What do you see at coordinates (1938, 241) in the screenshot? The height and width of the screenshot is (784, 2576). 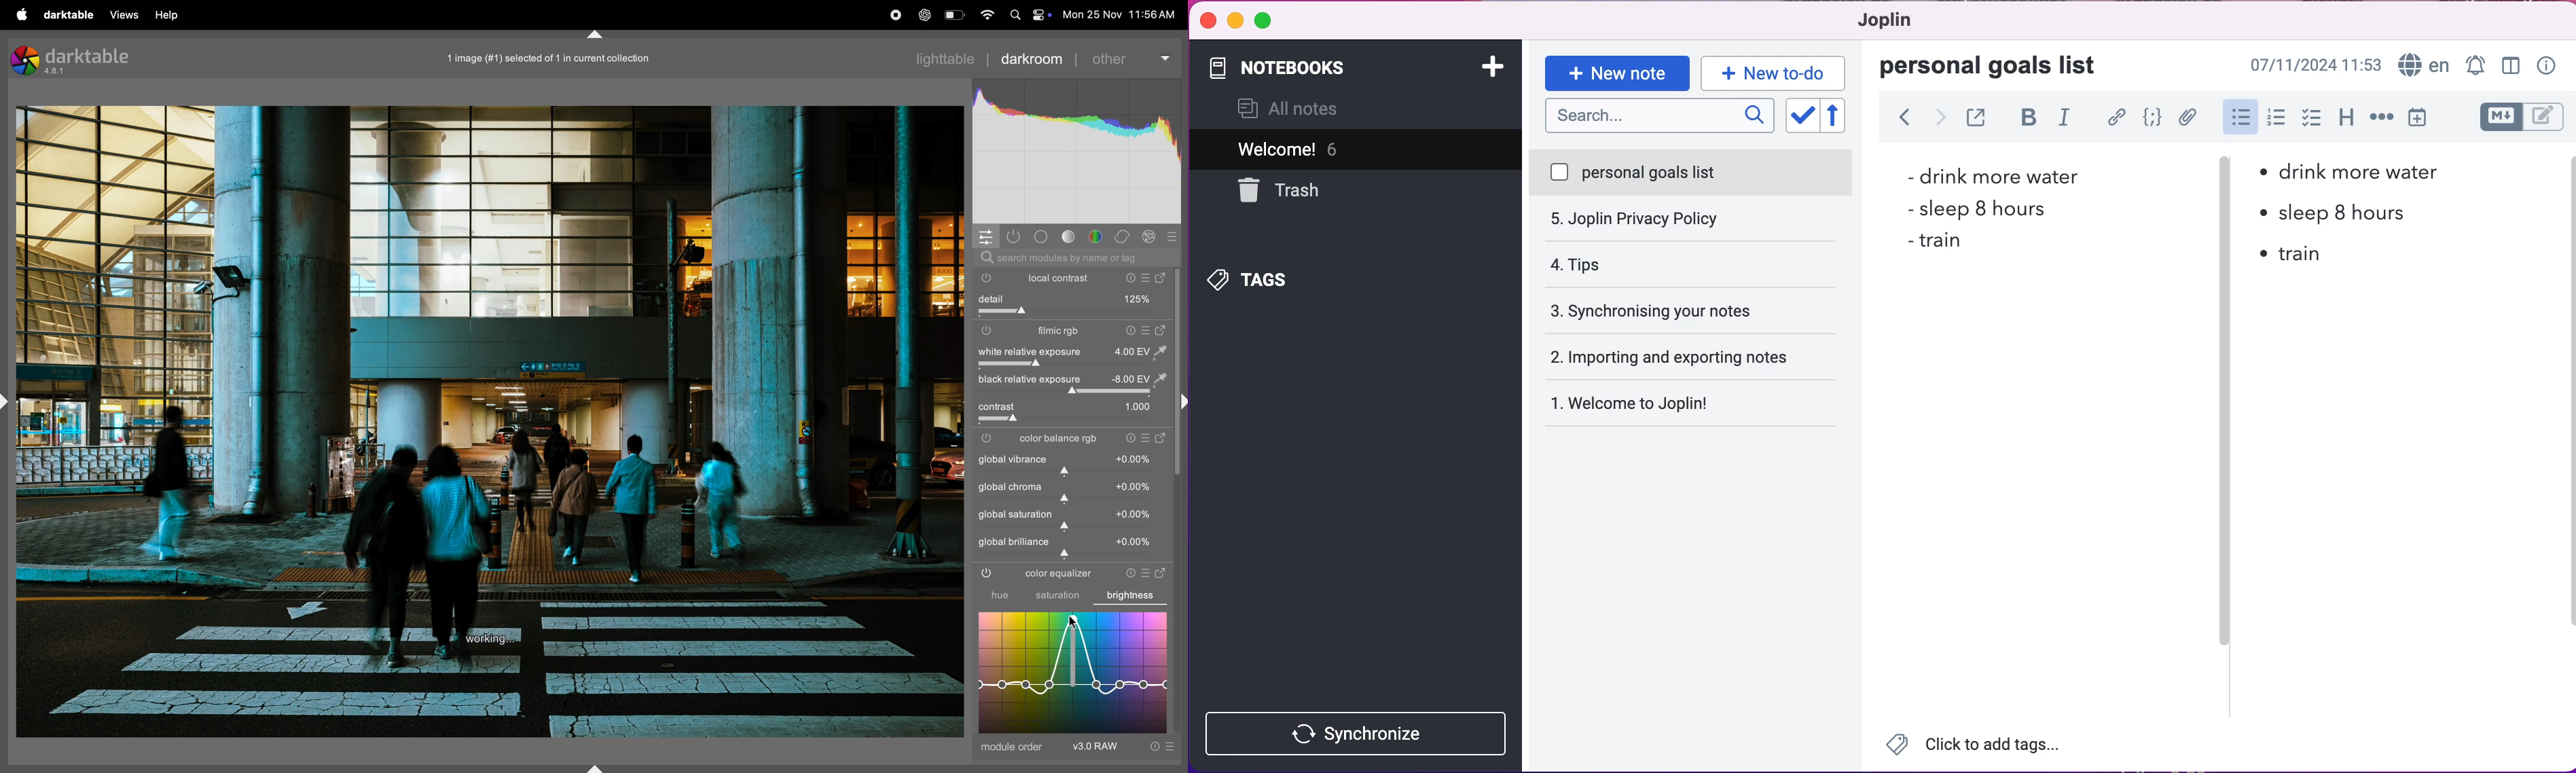 I see `train` at bounding box center [1938, 241].